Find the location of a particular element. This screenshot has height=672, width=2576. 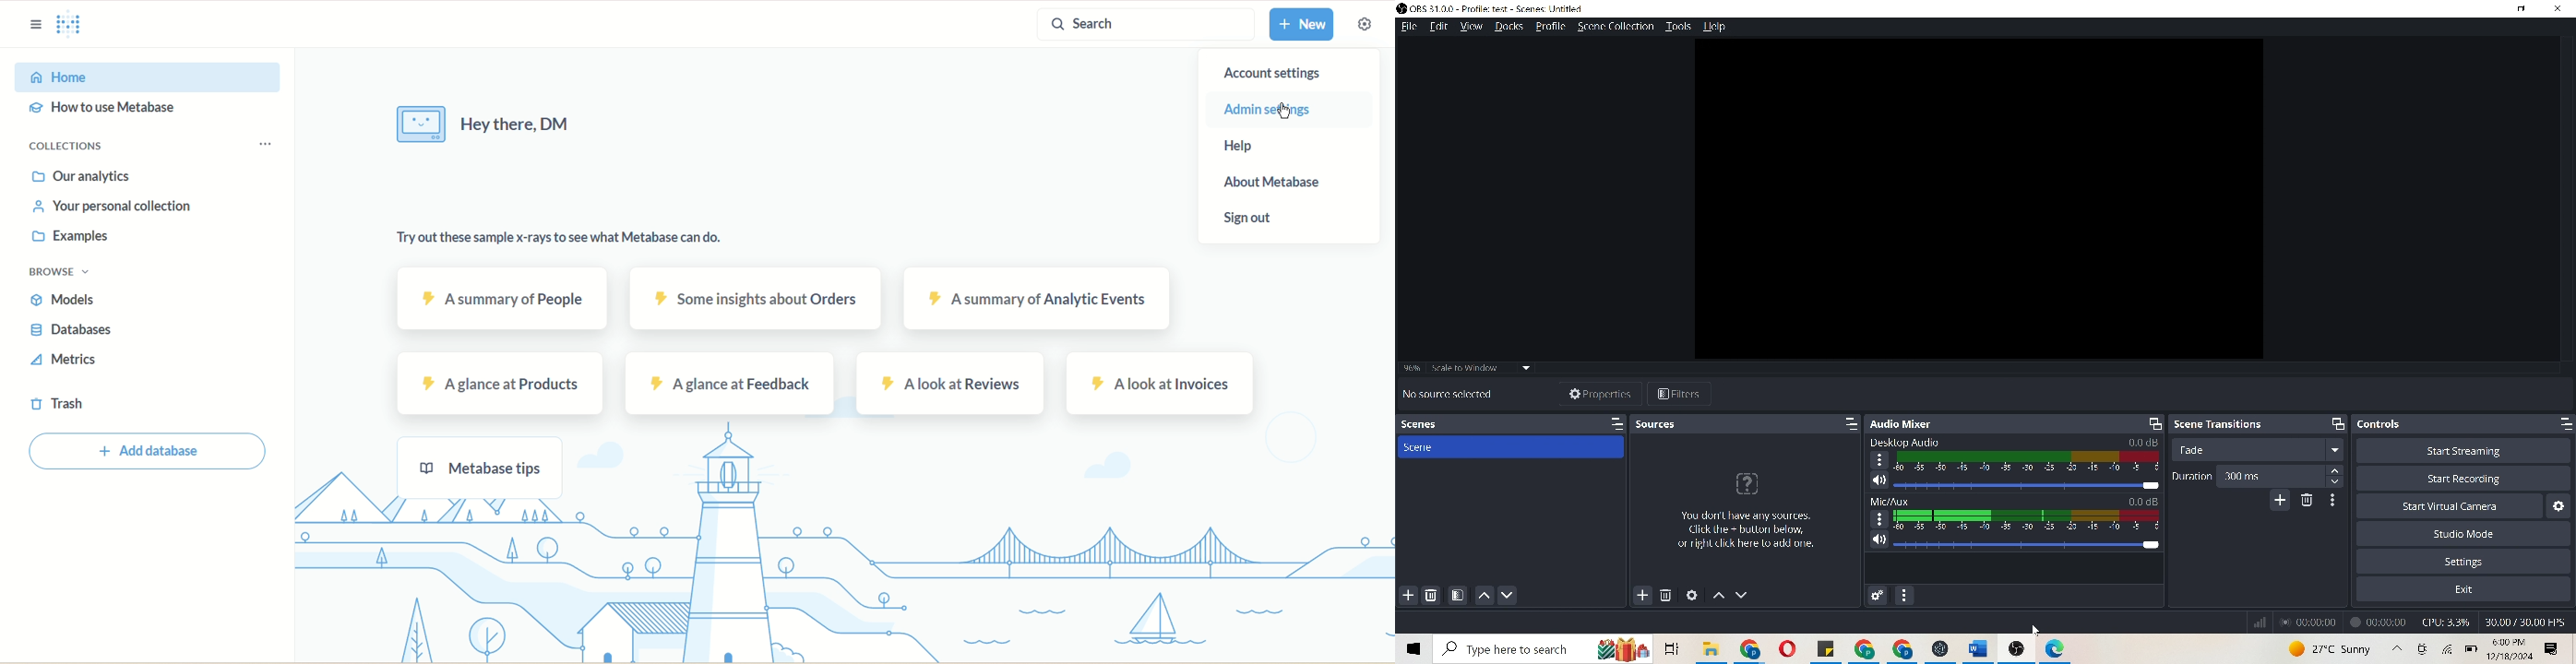

scene transitions is located at coordinates (2223, 424).